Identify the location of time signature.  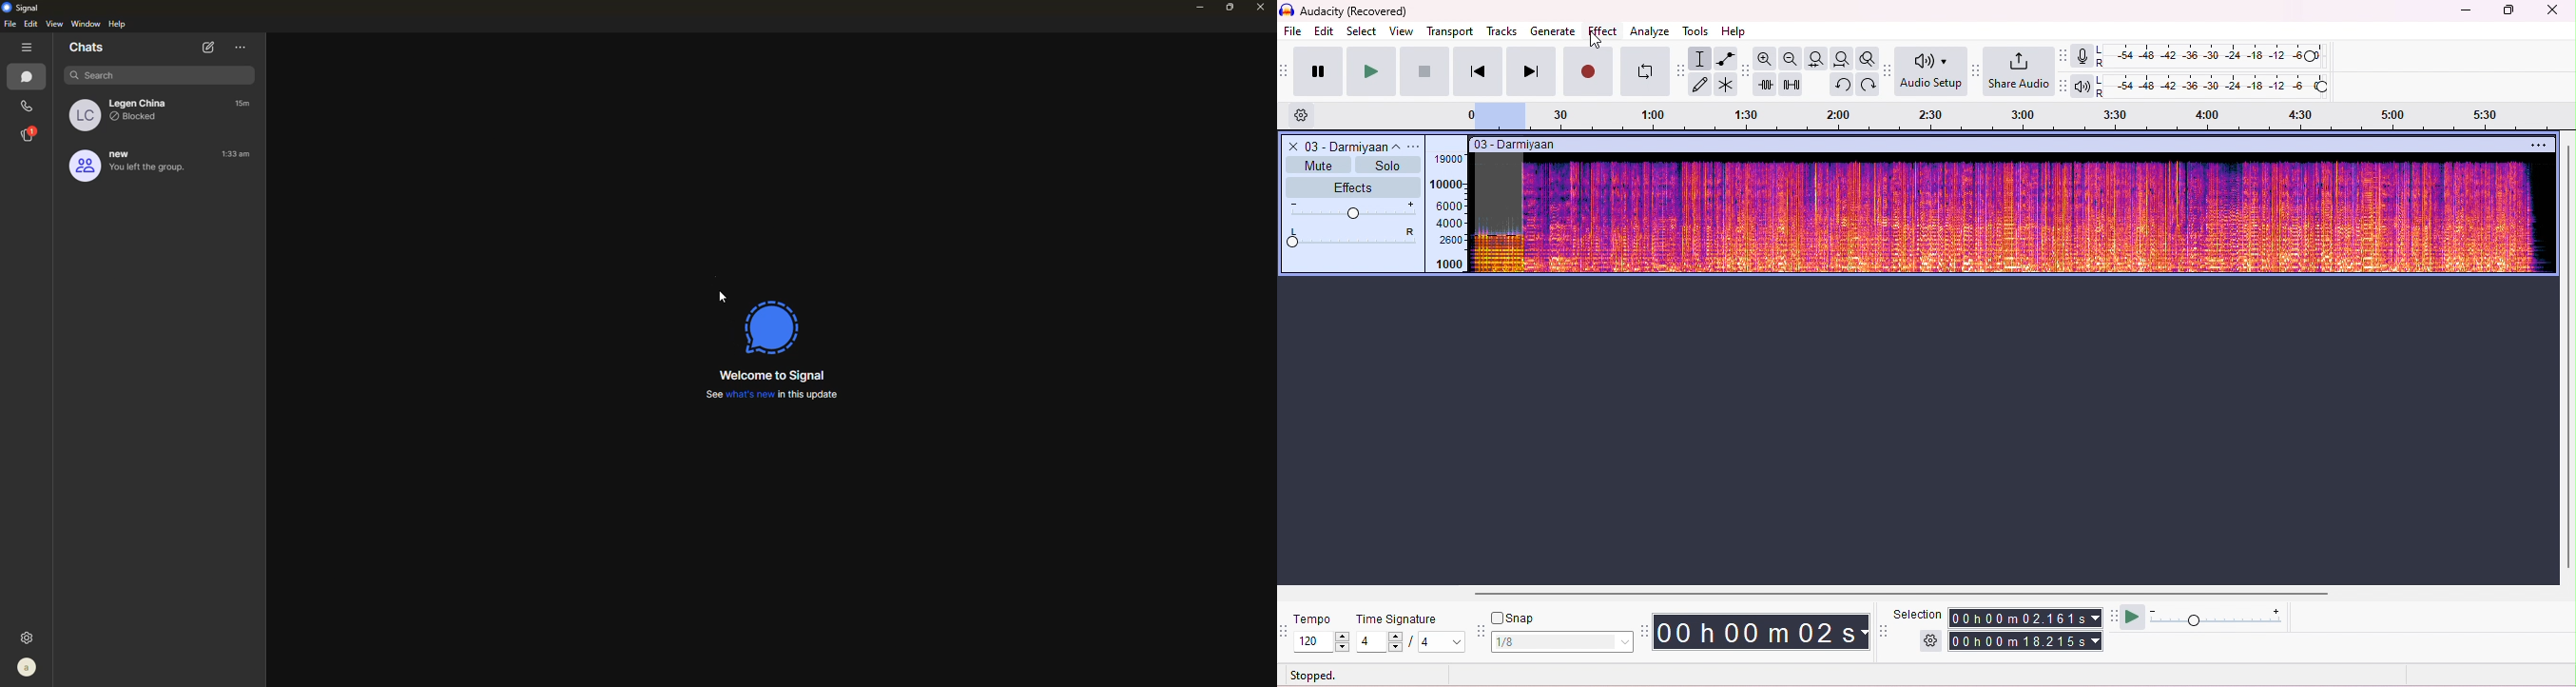
(1395, 619).